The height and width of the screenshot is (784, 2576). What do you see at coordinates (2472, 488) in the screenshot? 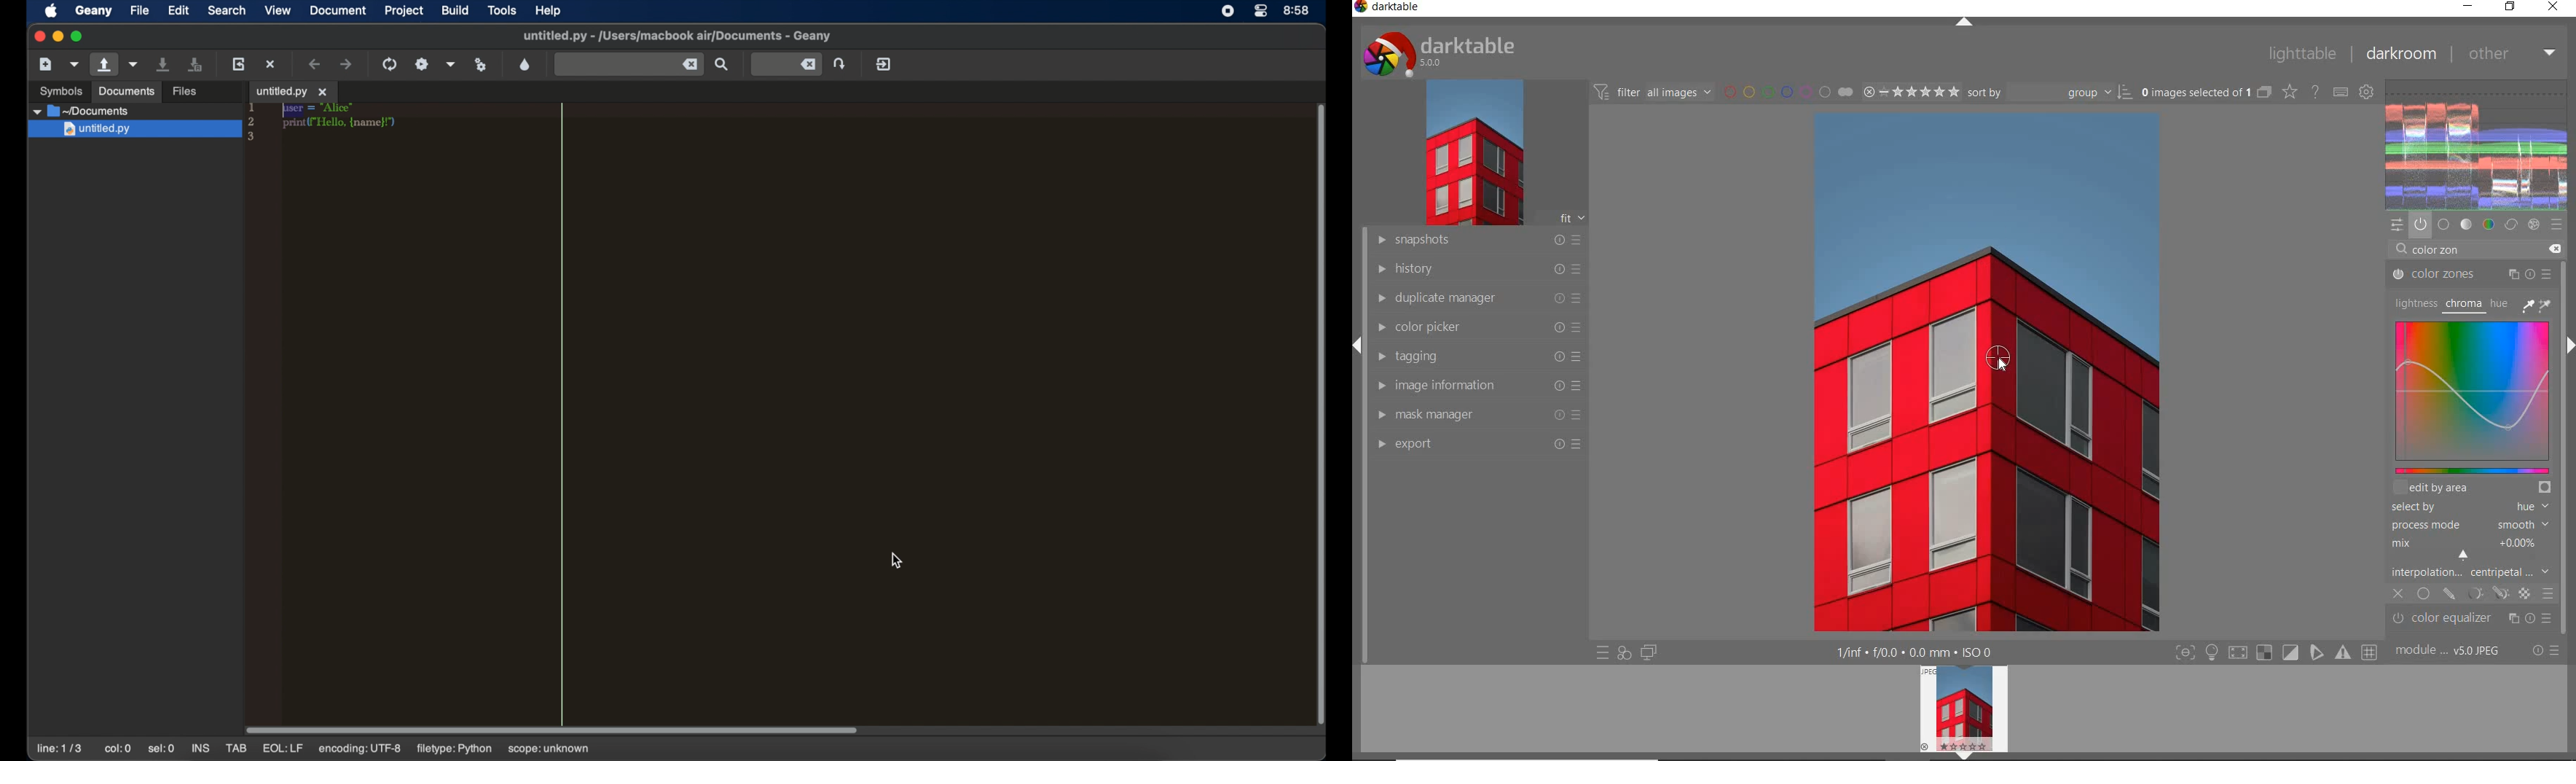
I see `EDIT BY AREA` at bounding box center [2472, 488].